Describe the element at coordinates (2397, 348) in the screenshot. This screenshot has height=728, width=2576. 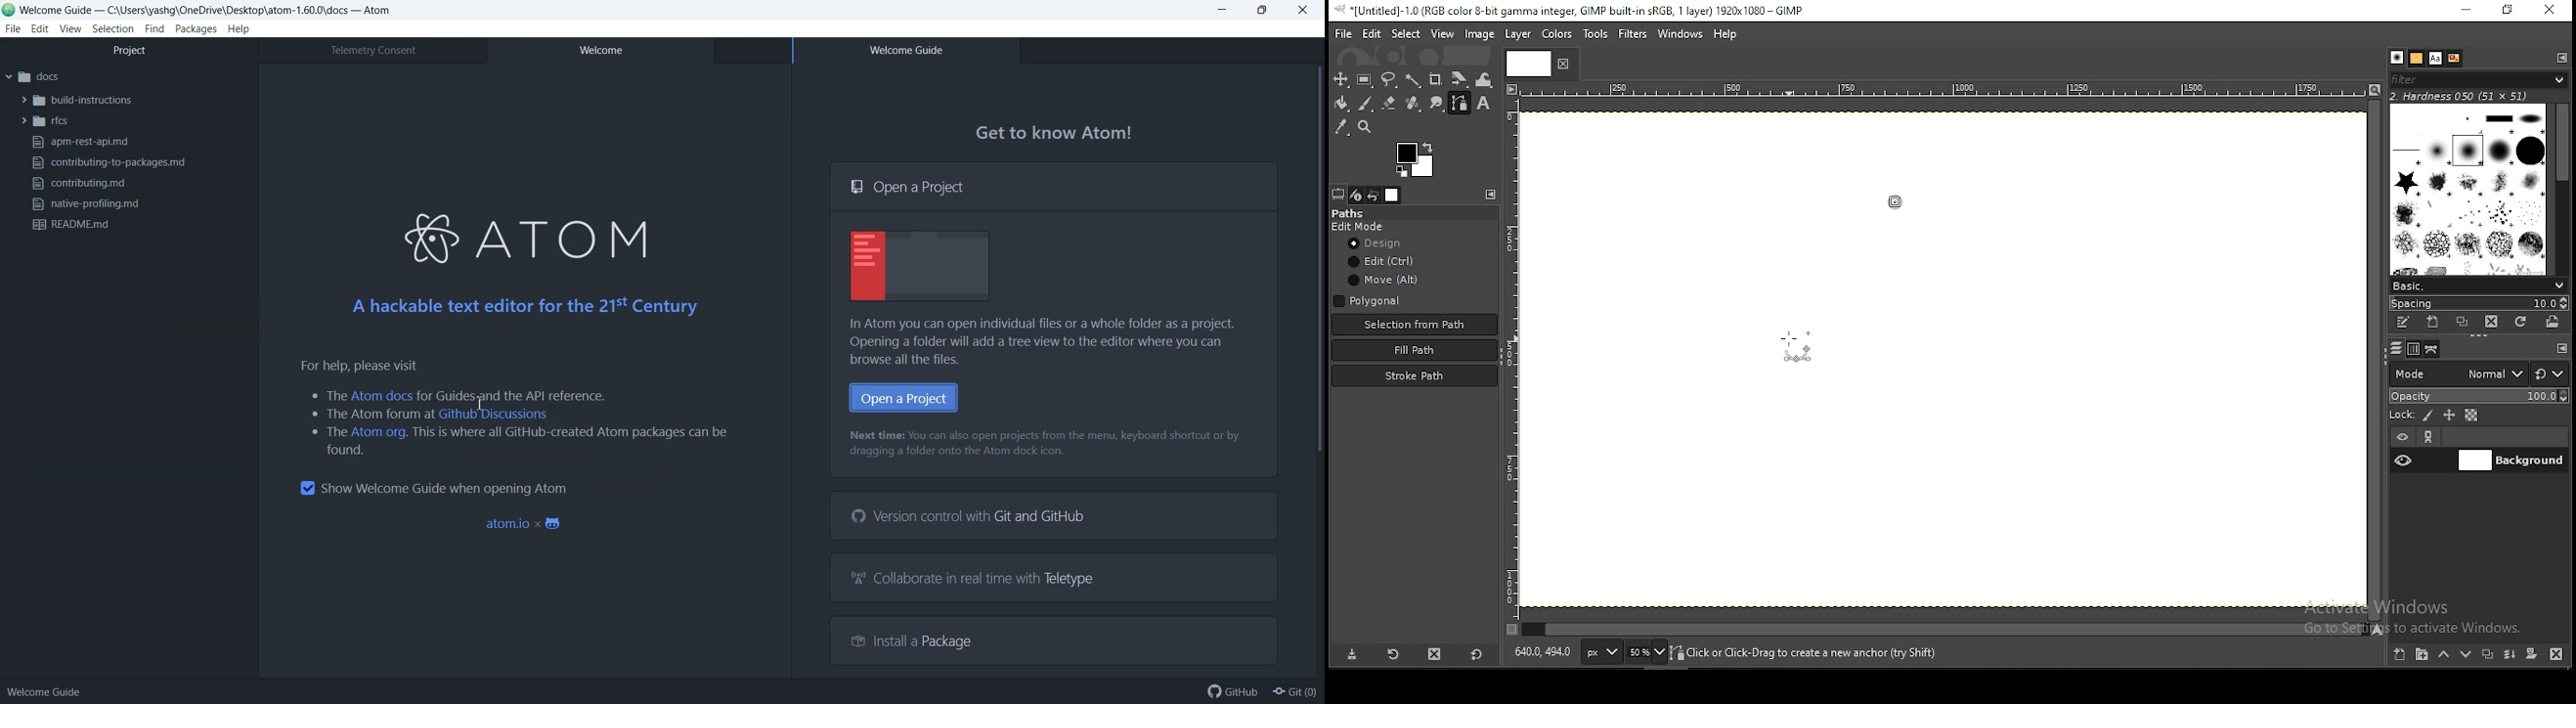
I see `layers` at that location.